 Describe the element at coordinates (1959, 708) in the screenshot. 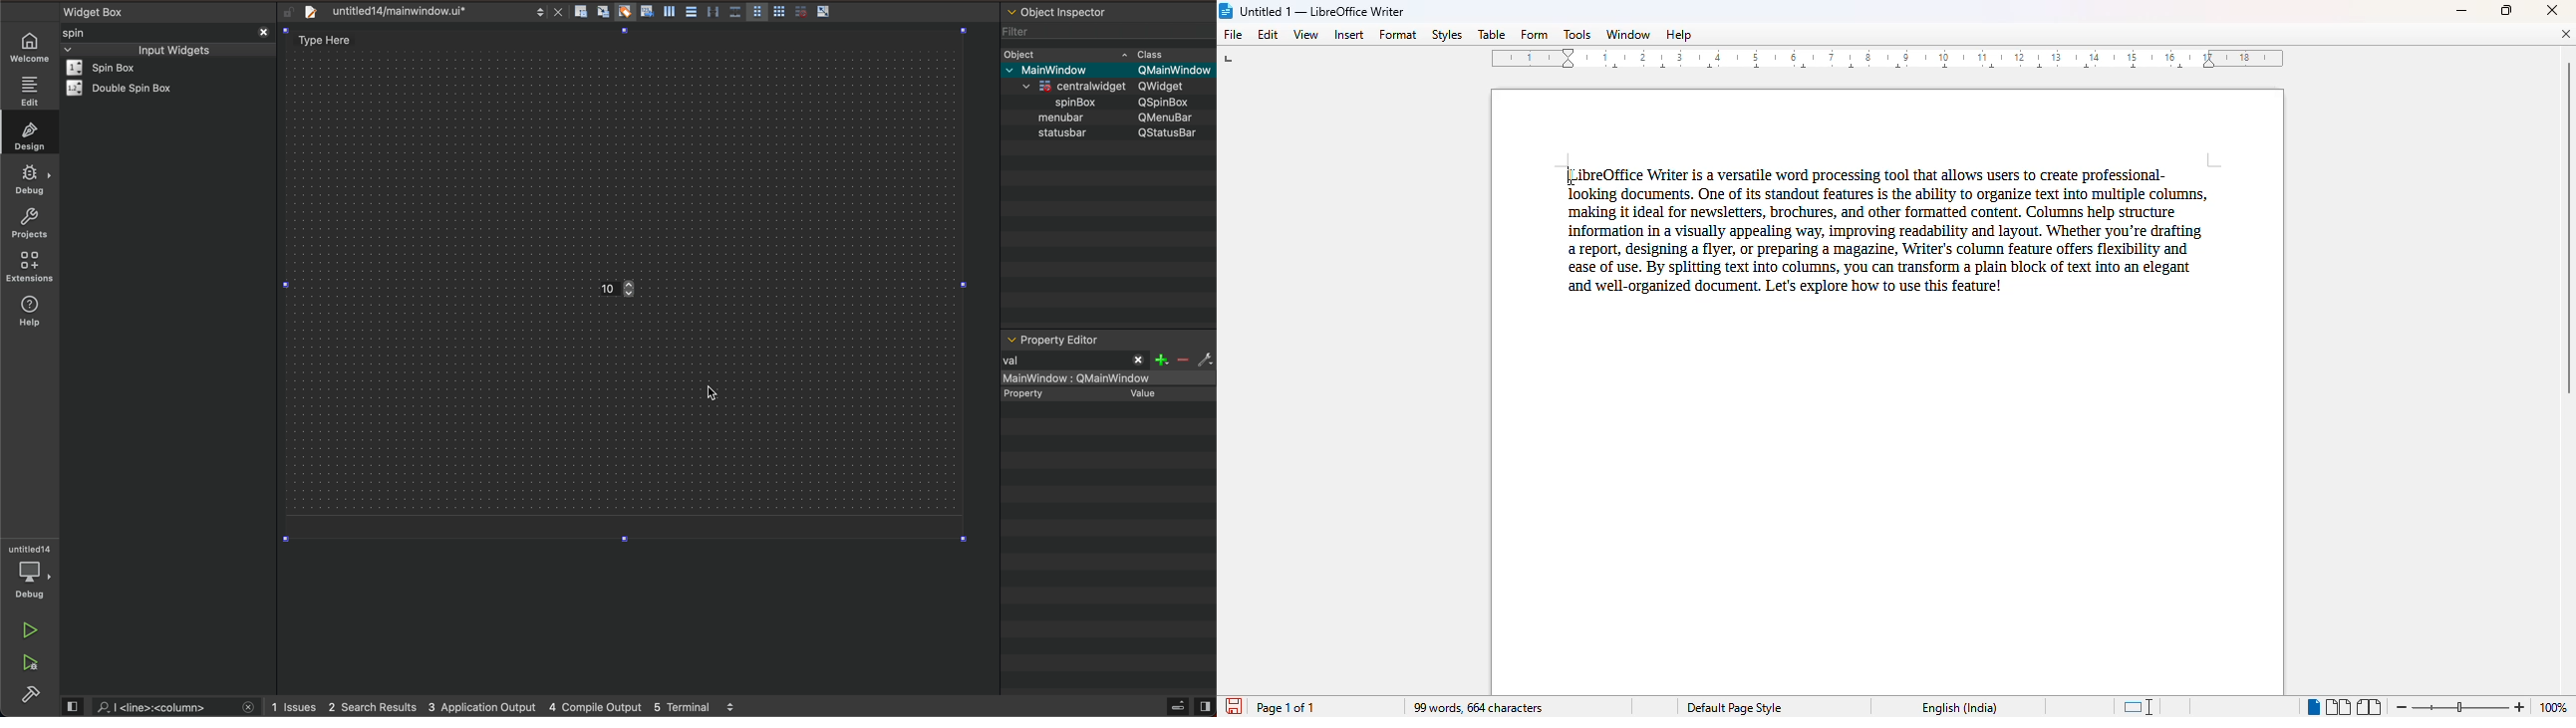

I see `English (India)` at that location.